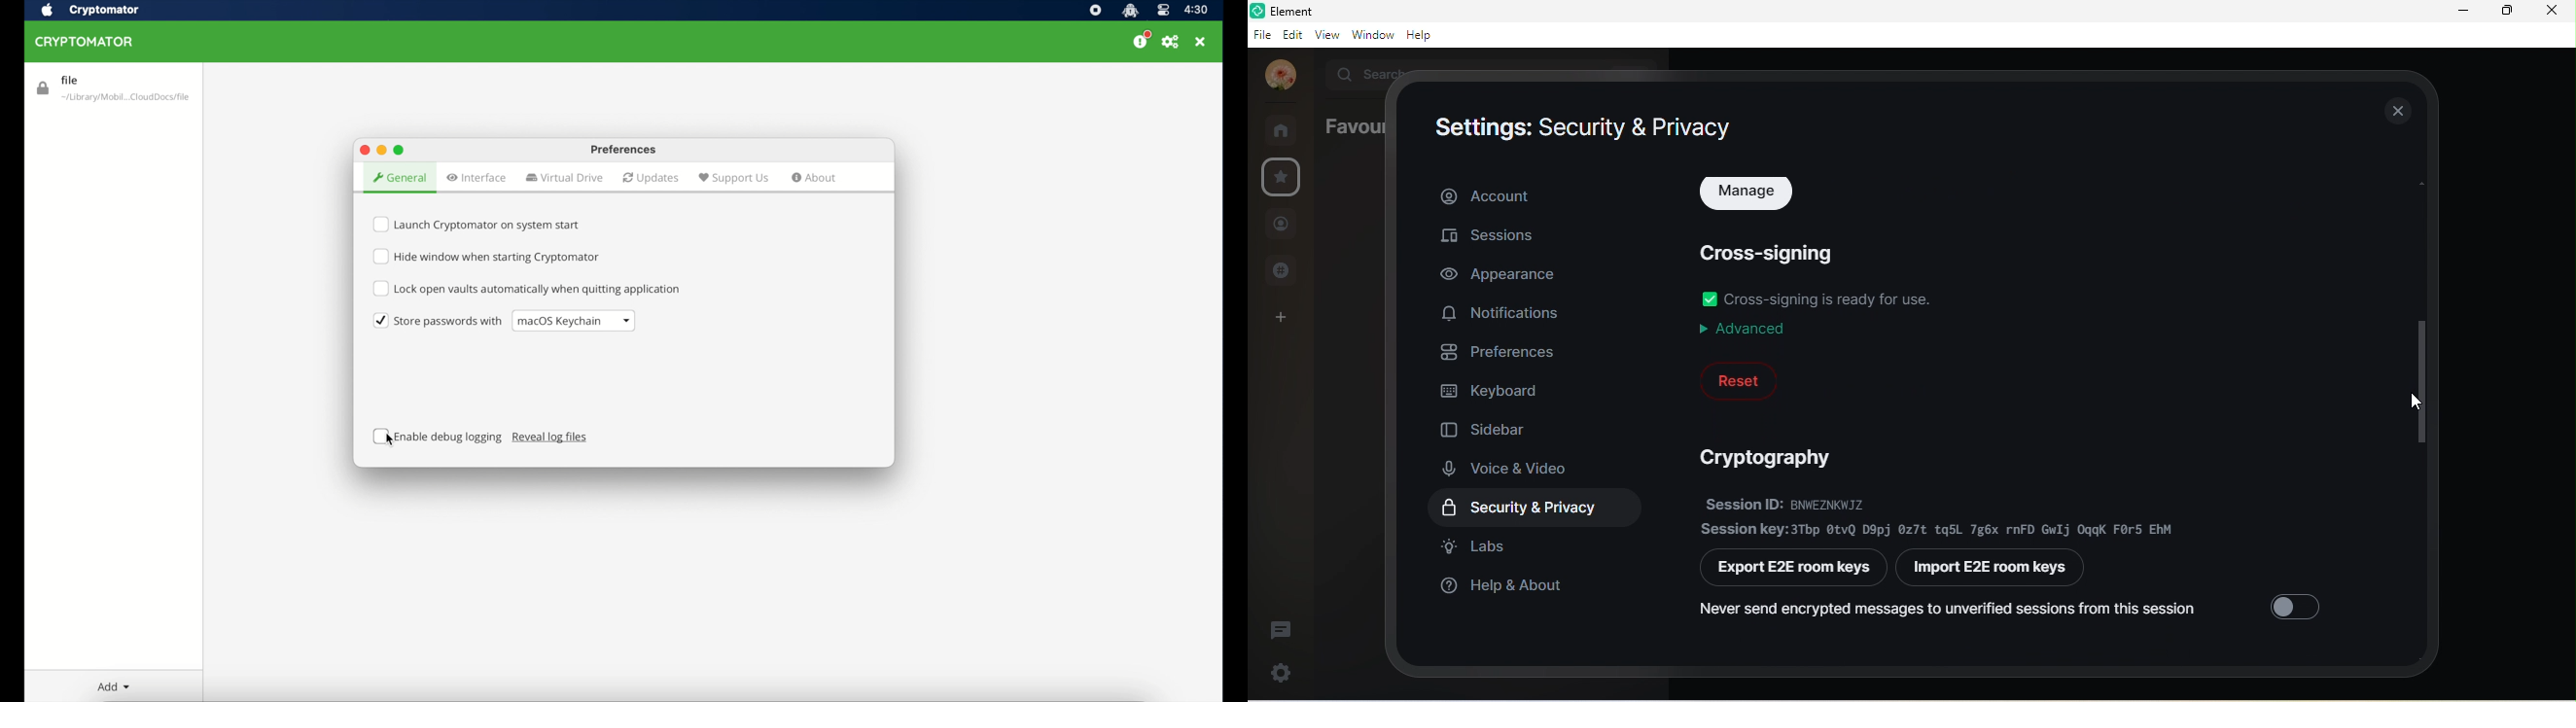  What do you see at coordinates (1795, 569) in the screenshot?
I see `export e2e room keys` at bounding box center [1795, 569].